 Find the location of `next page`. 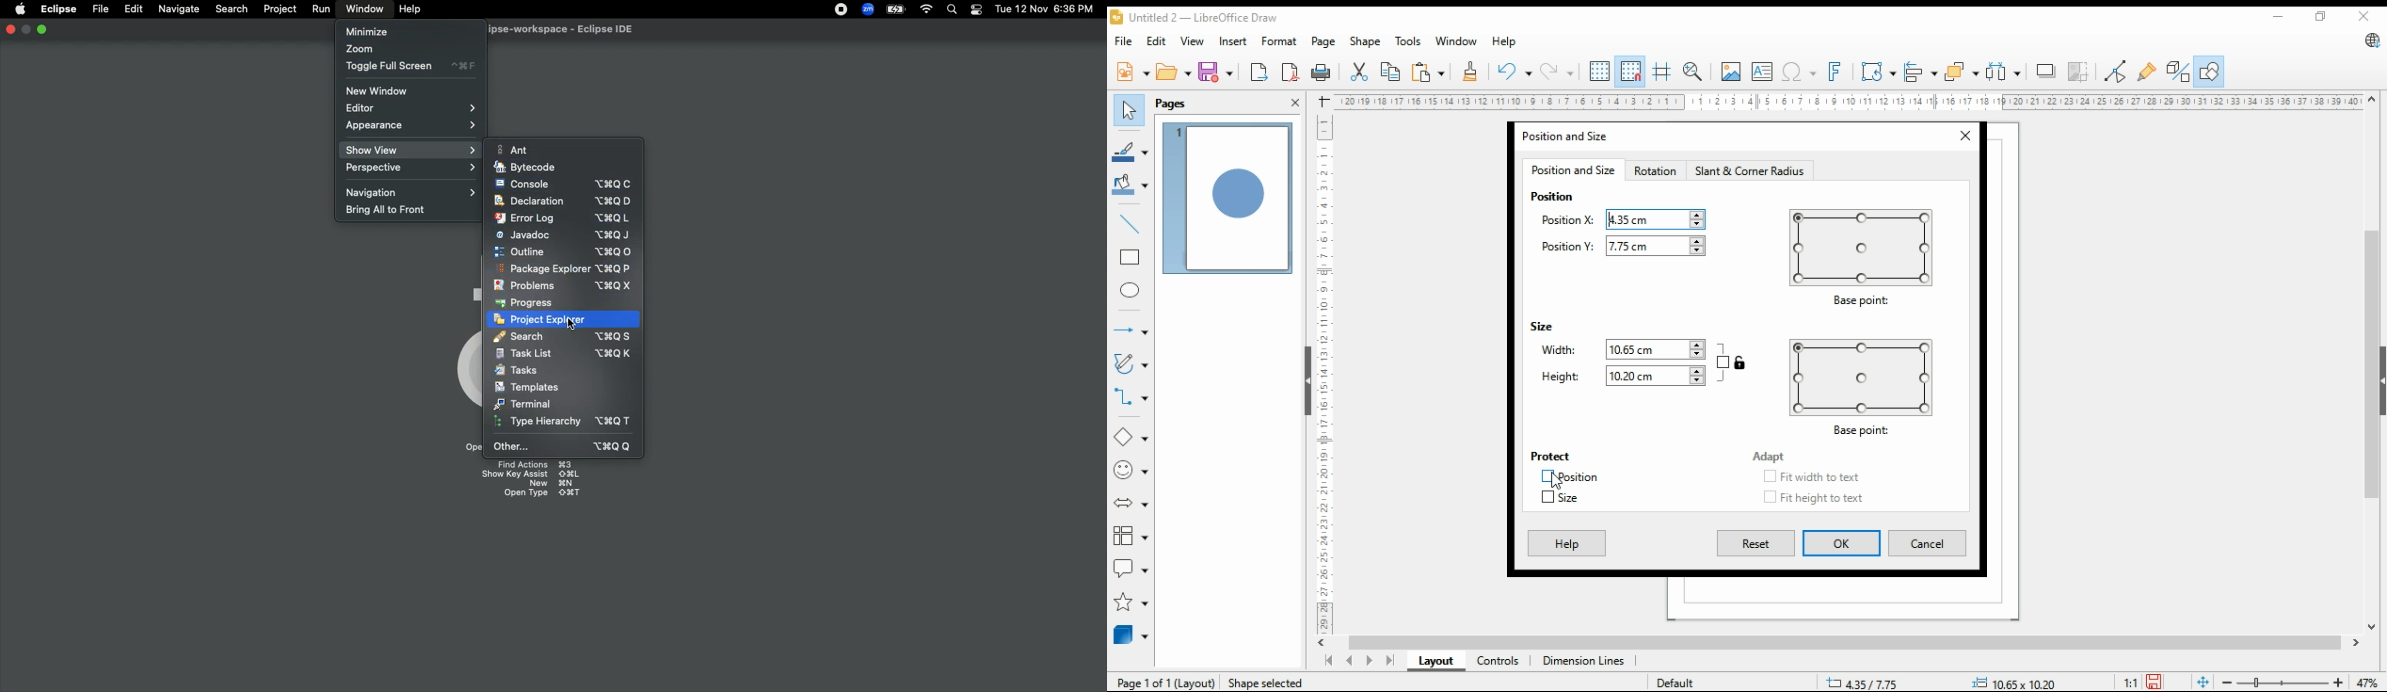

next page is located at coordinates (1368, 660).